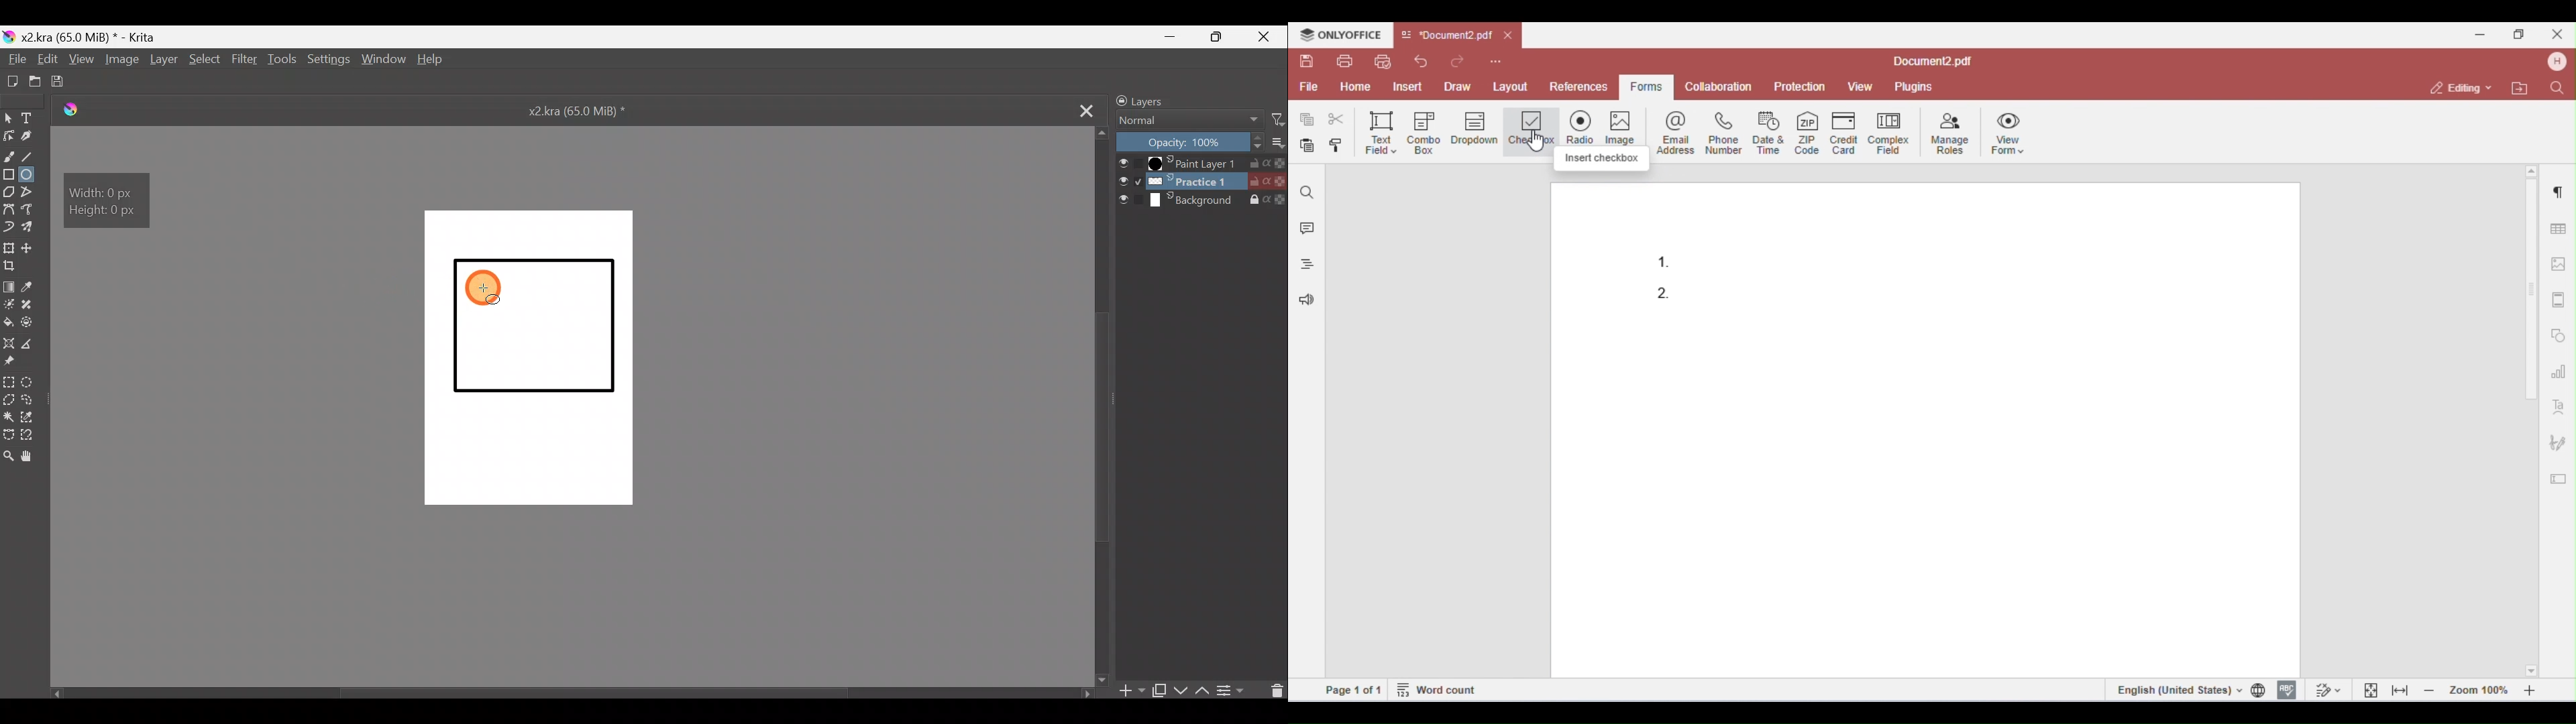 This screenshot has width=2576, height=728. Describe the element at coordinates (386, 60) in the screenshot. I see `Window` at that location.